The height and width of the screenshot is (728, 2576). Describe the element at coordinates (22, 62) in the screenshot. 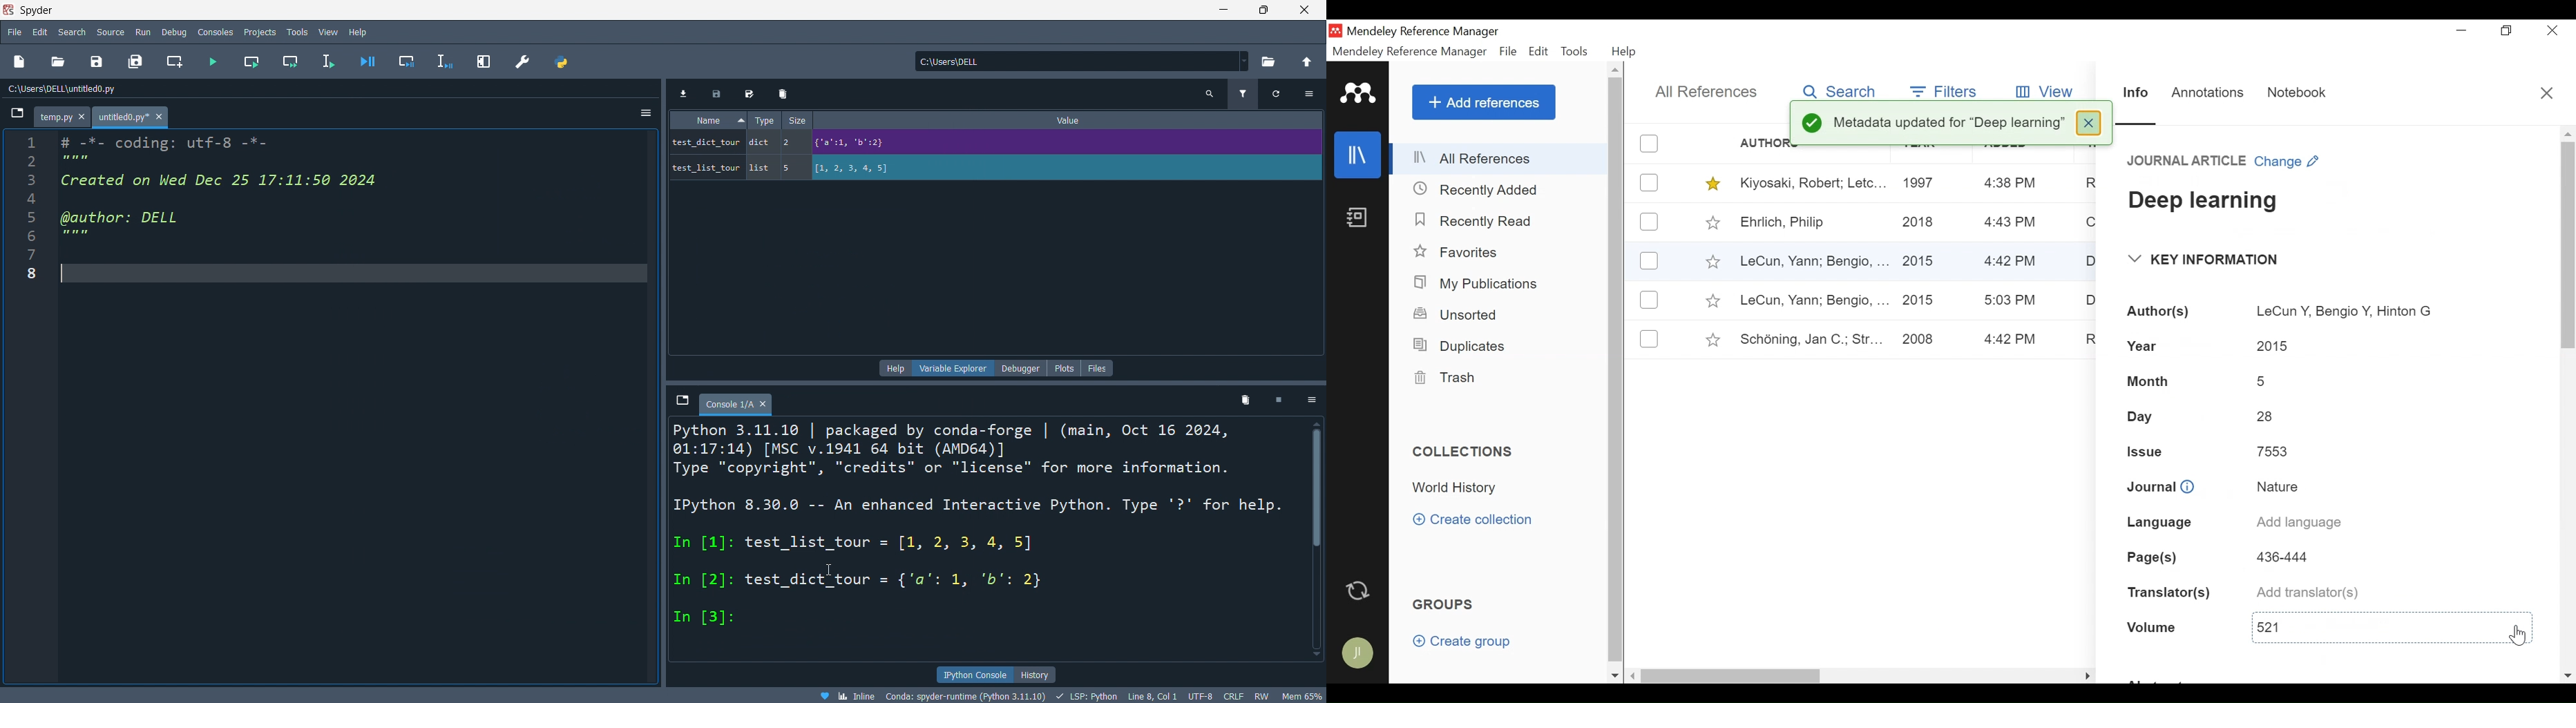

I see `new file` at that location.